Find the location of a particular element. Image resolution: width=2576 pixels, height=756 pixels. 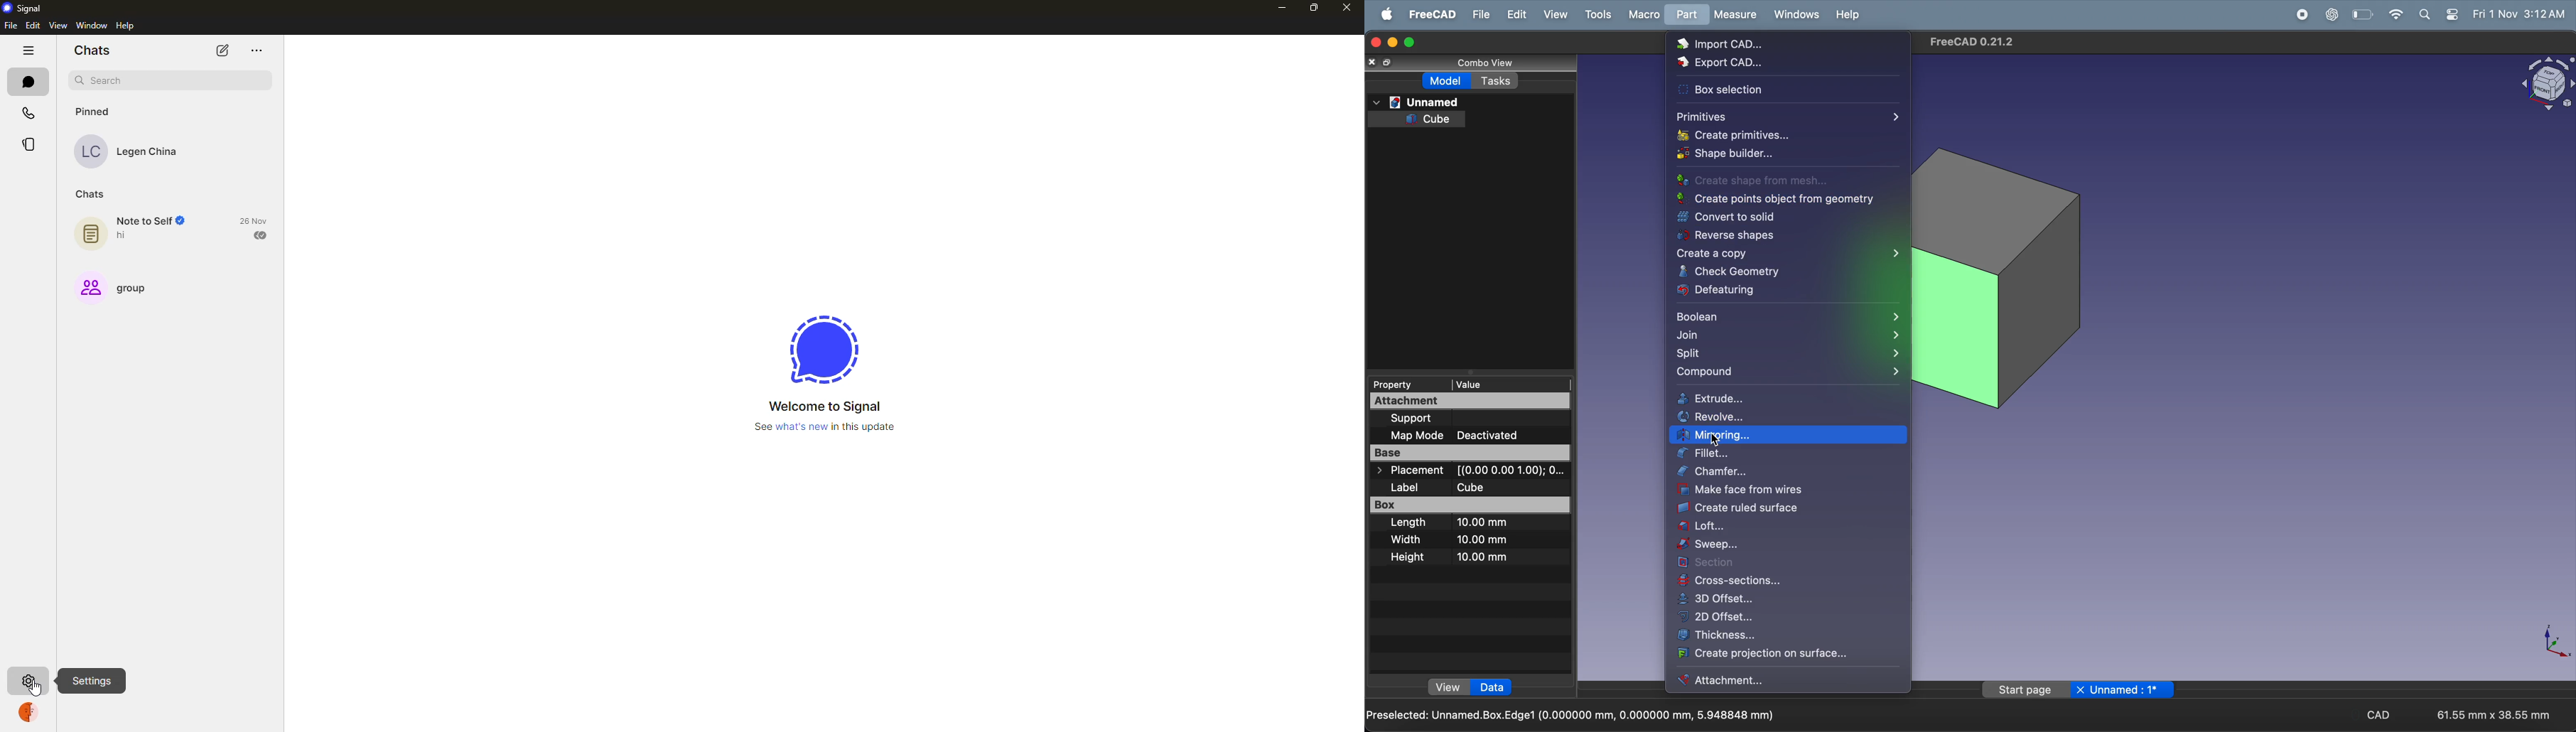

compound is located at coordinates (1790, 373).